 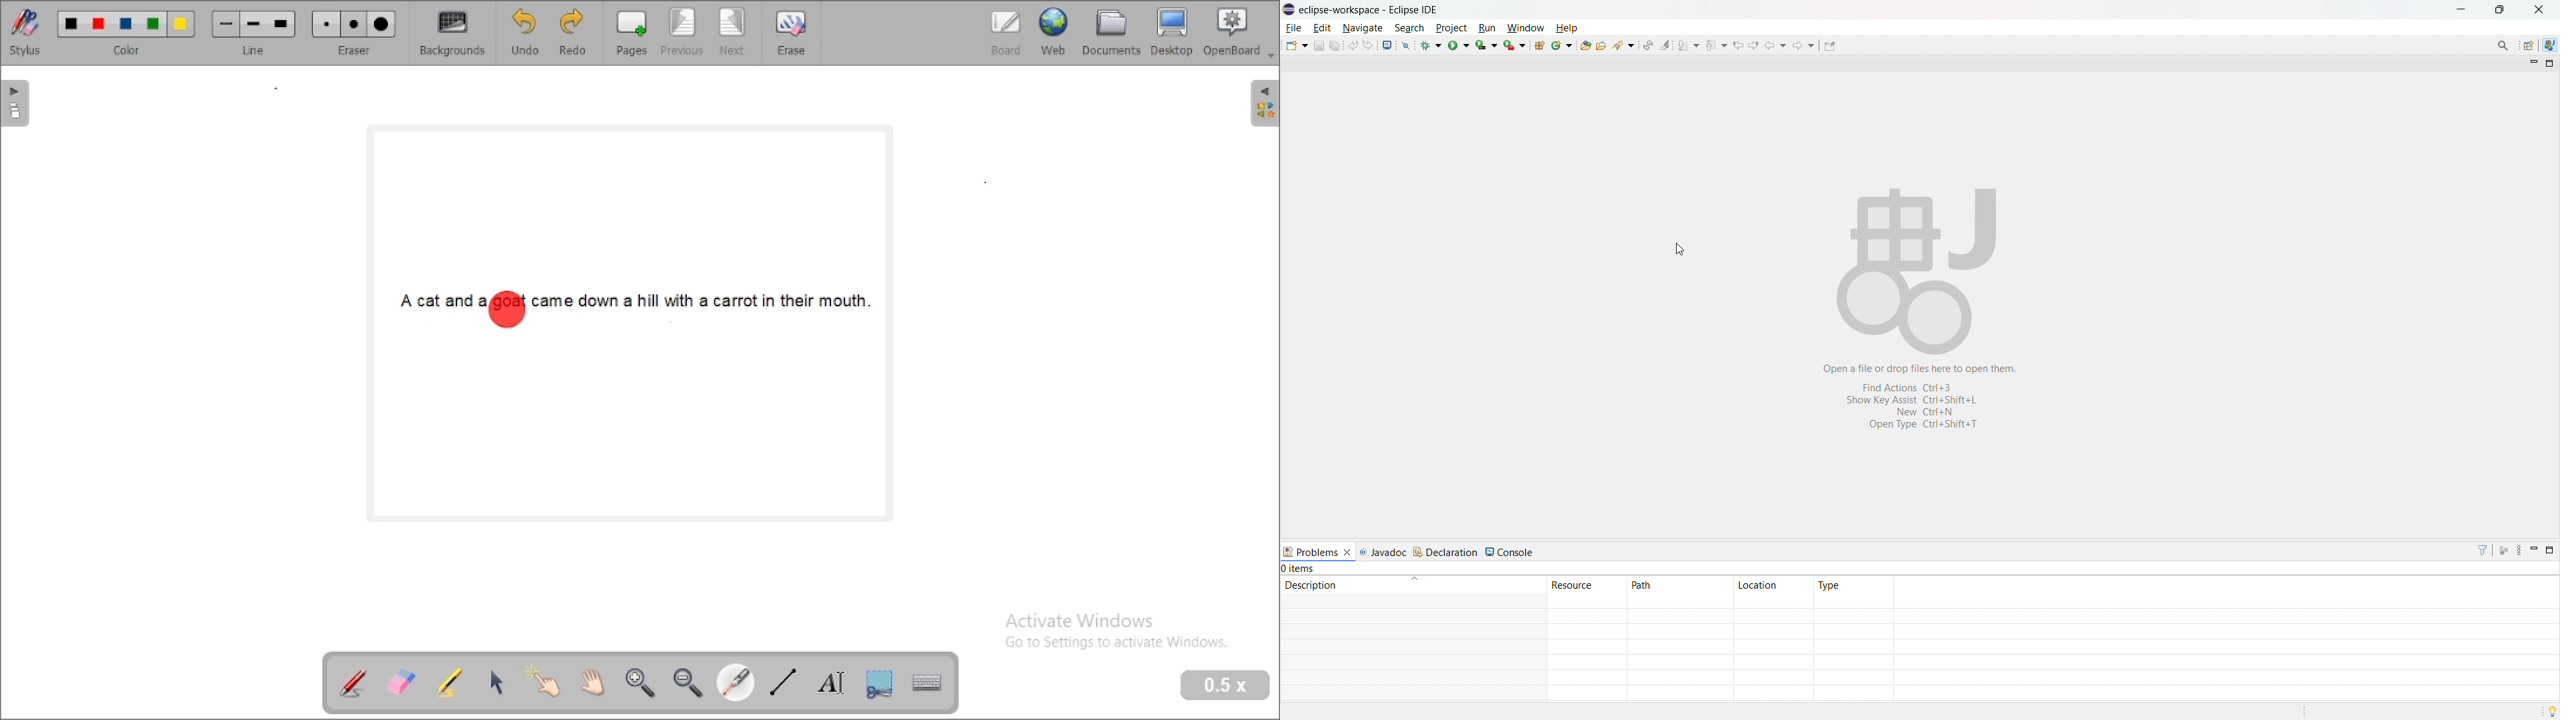 What do you see at coordinates (688, 684) in the screenshot?
I see `zoom out` at bounding box center [688, 684].